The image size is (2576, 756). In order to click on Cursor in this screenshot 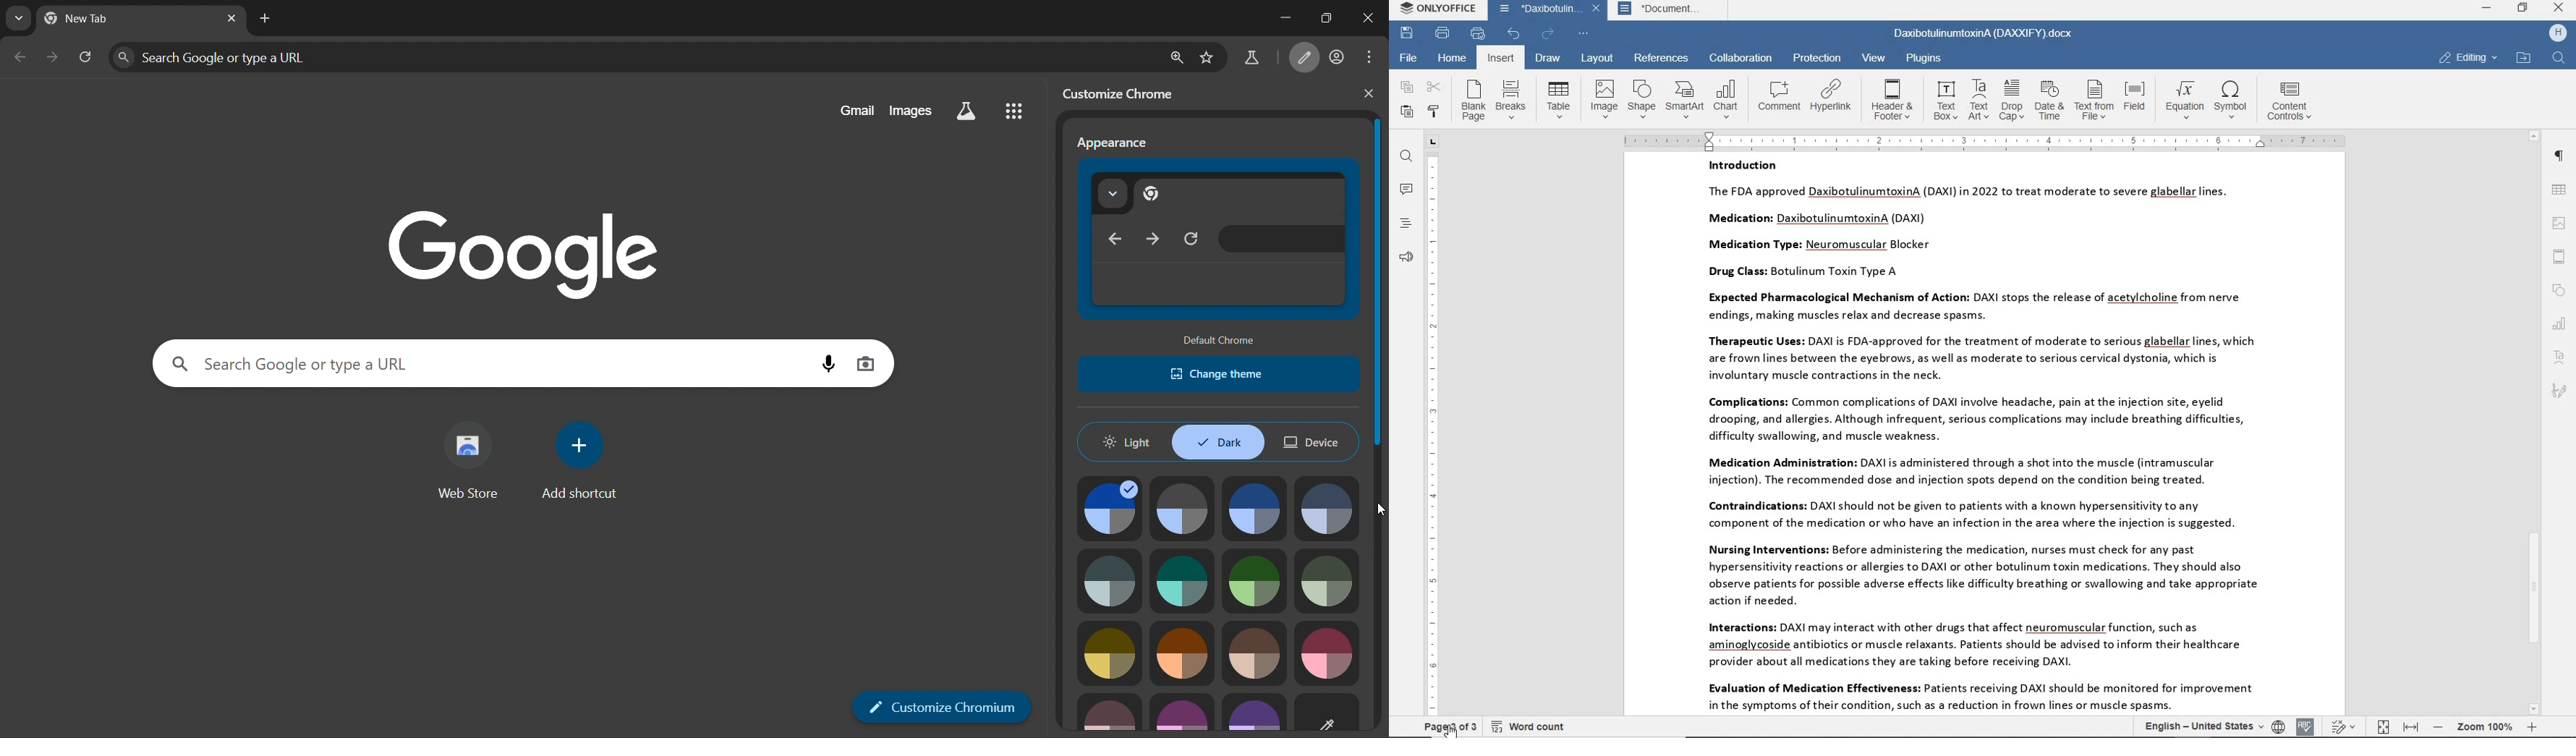, I will do `click(1450, 729)`.